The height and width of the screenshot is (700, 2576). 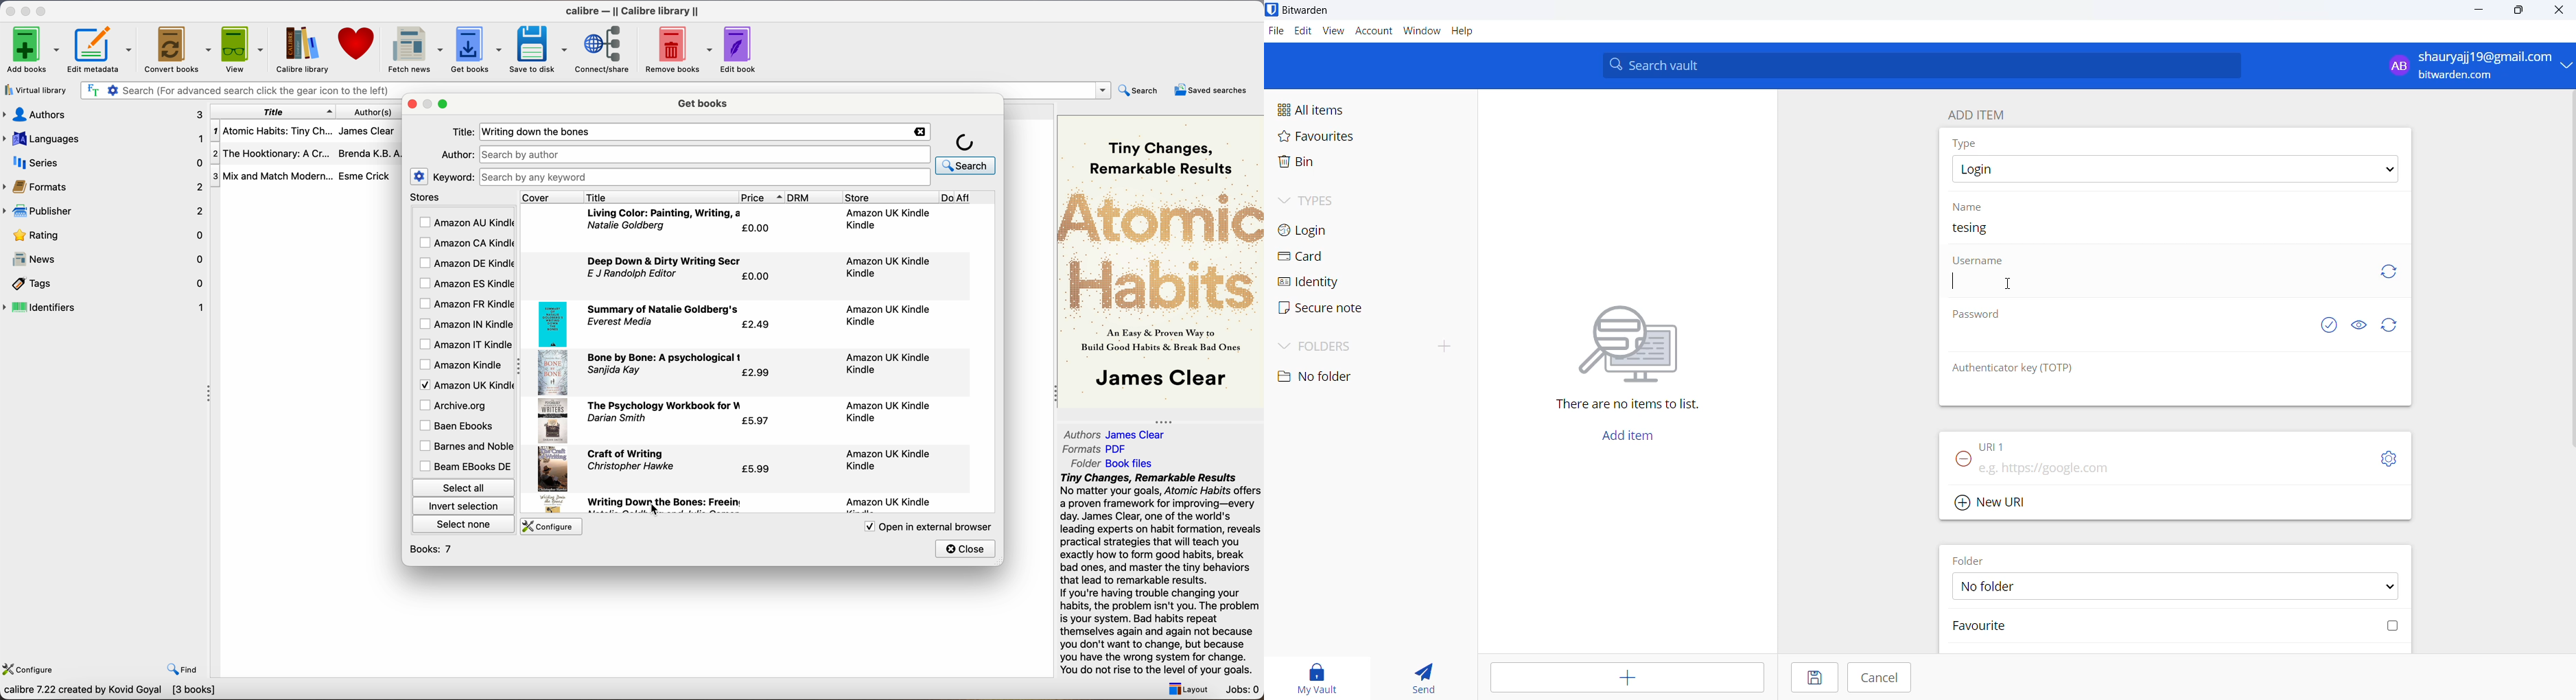 I want to click on cover, so click(x=552, y=197).